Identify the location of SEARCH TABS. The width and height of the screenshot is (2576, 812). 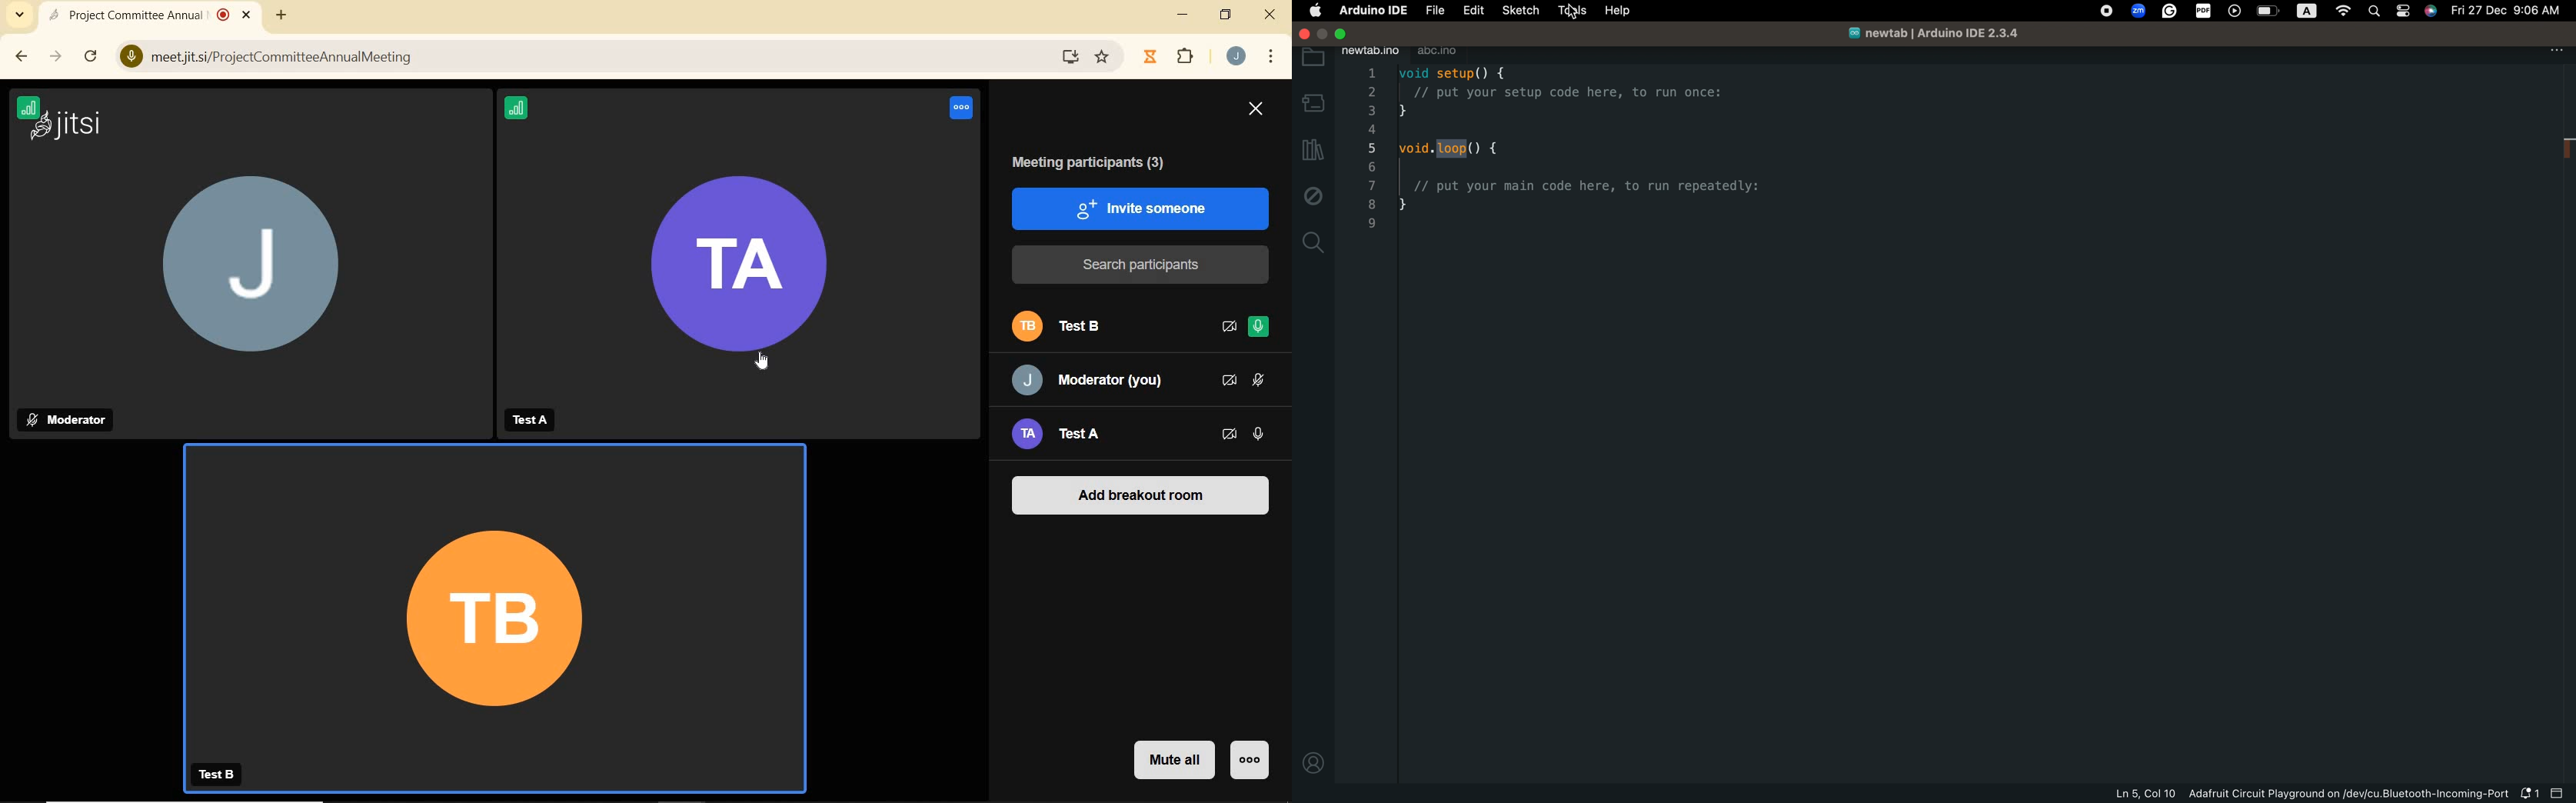
(20, 18).